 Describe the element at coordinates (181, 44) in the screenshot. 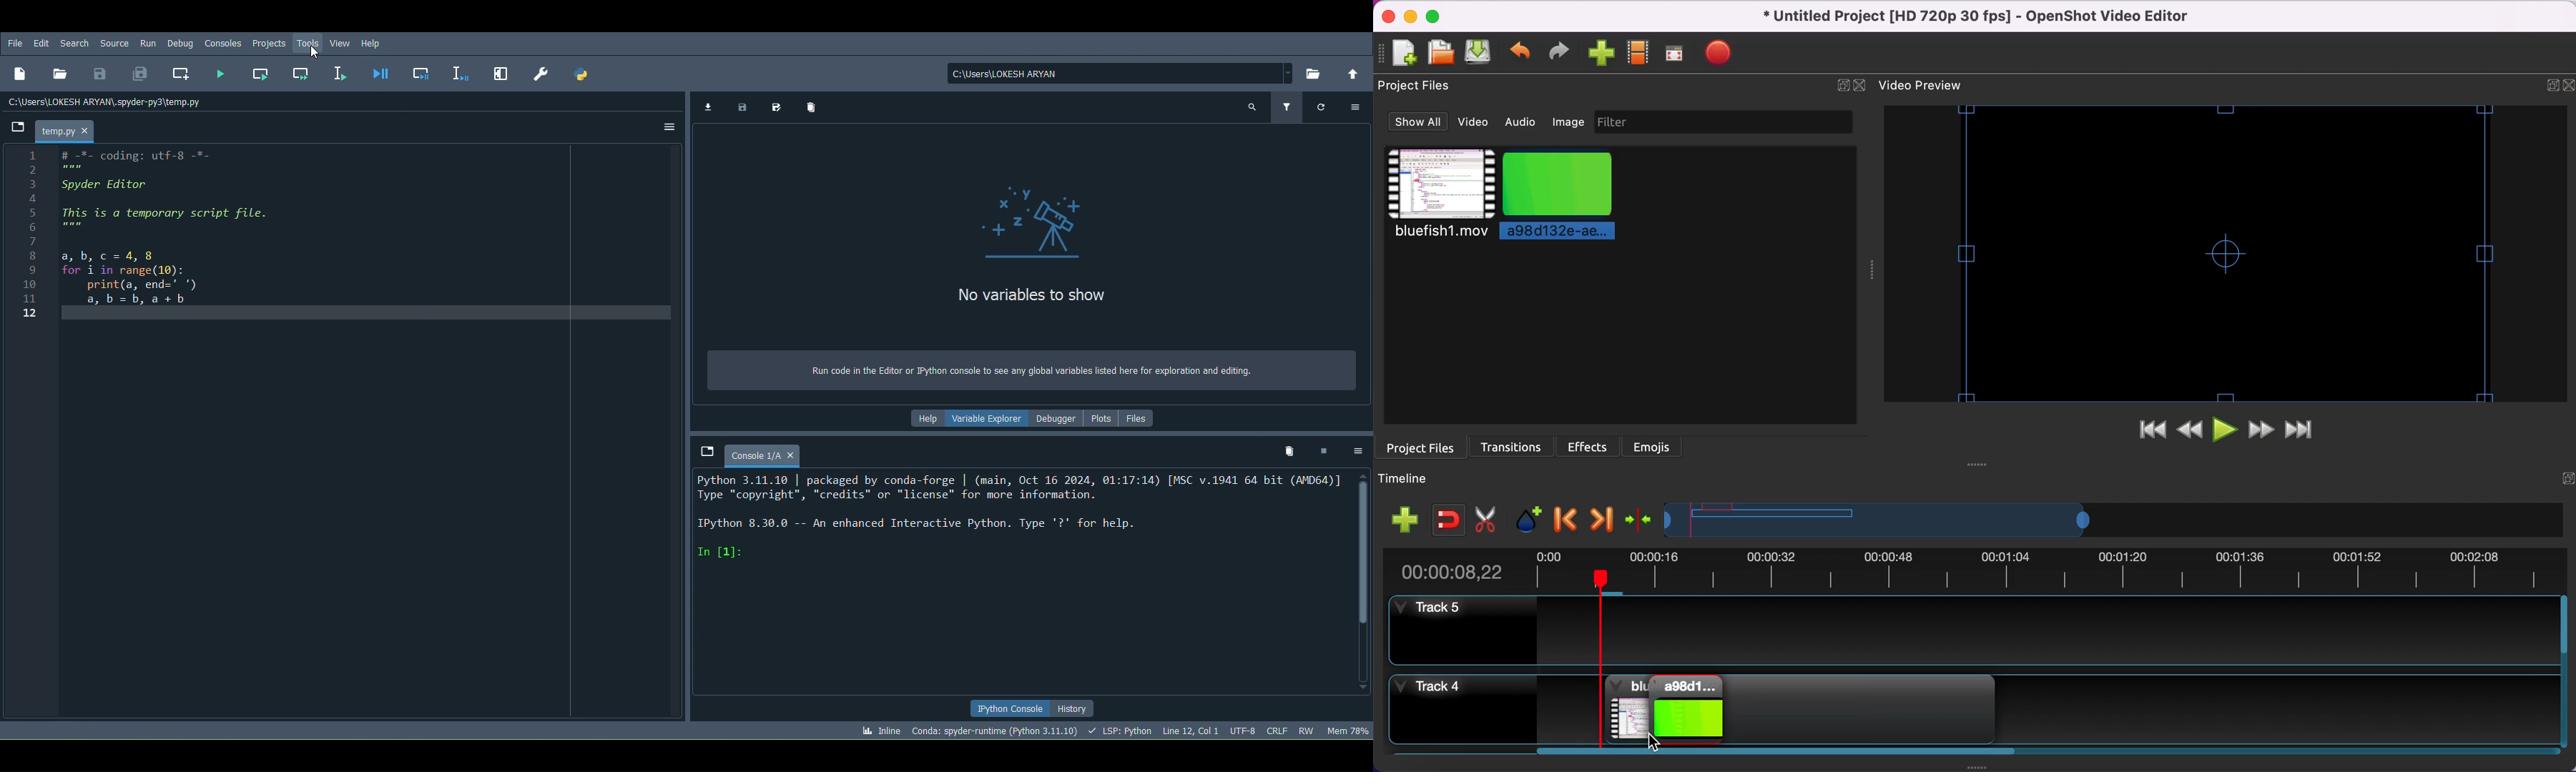

I see `Debug` at that location.